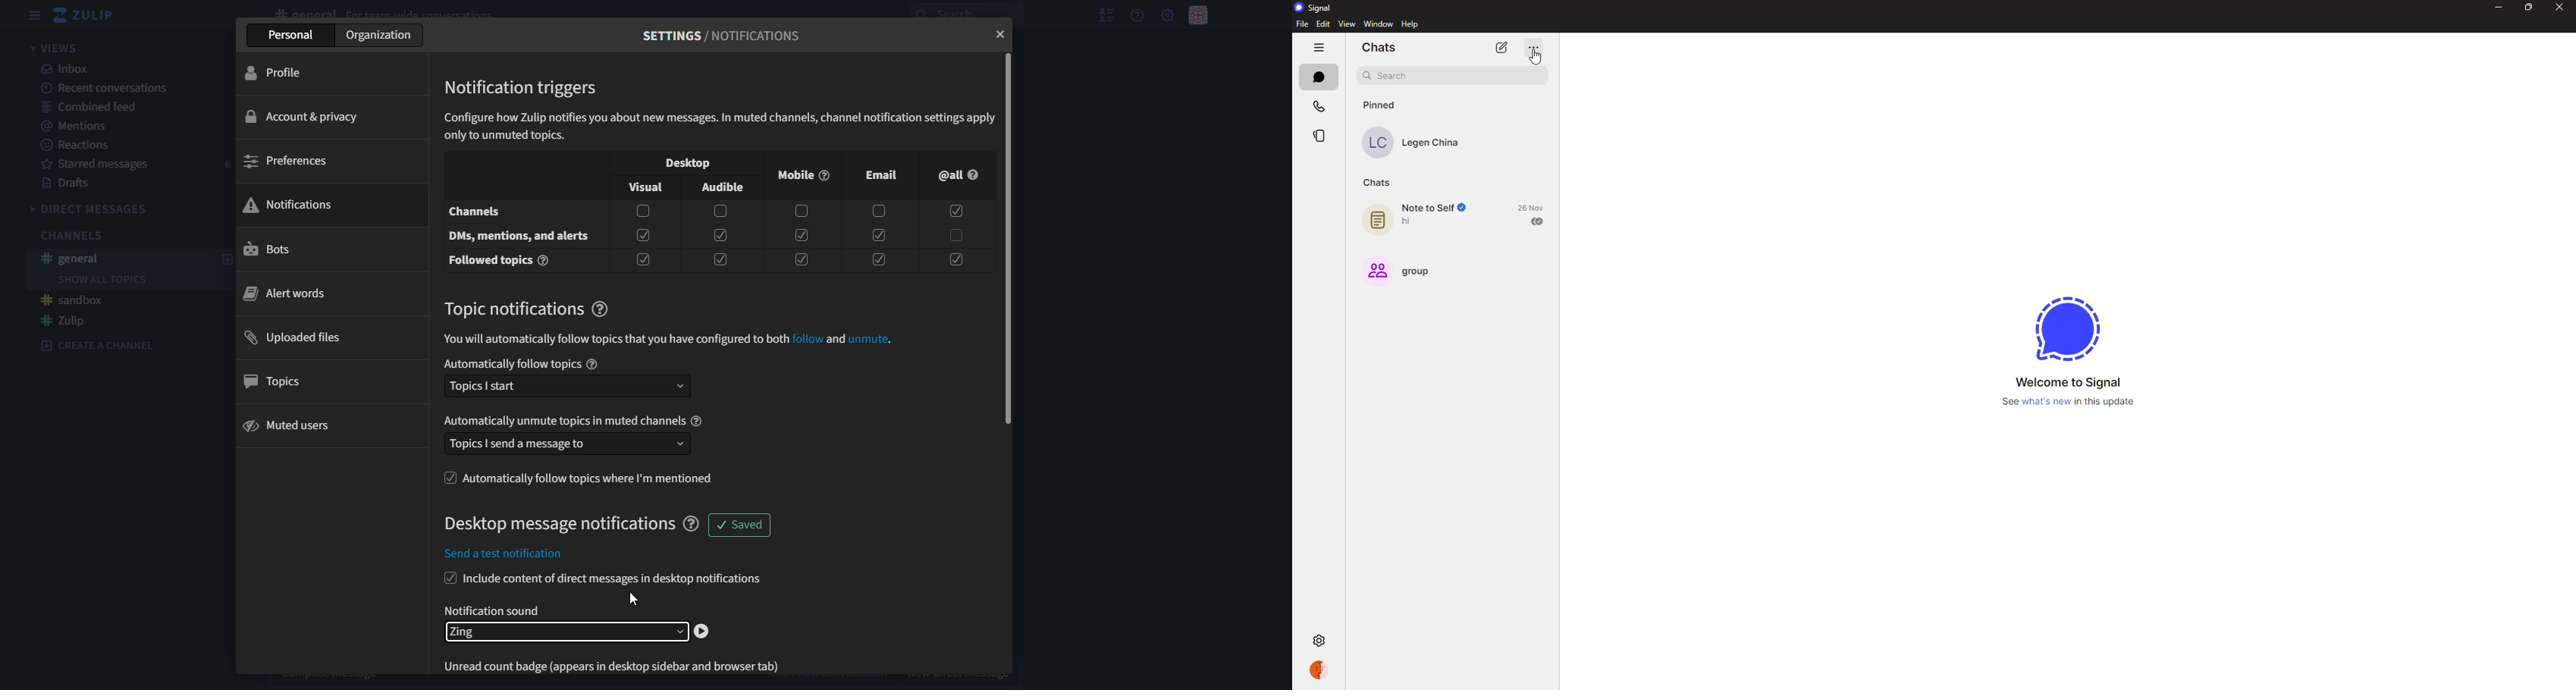  Describe the element at coordinates (613, 340) in the screenshot. I see `text` at that location.